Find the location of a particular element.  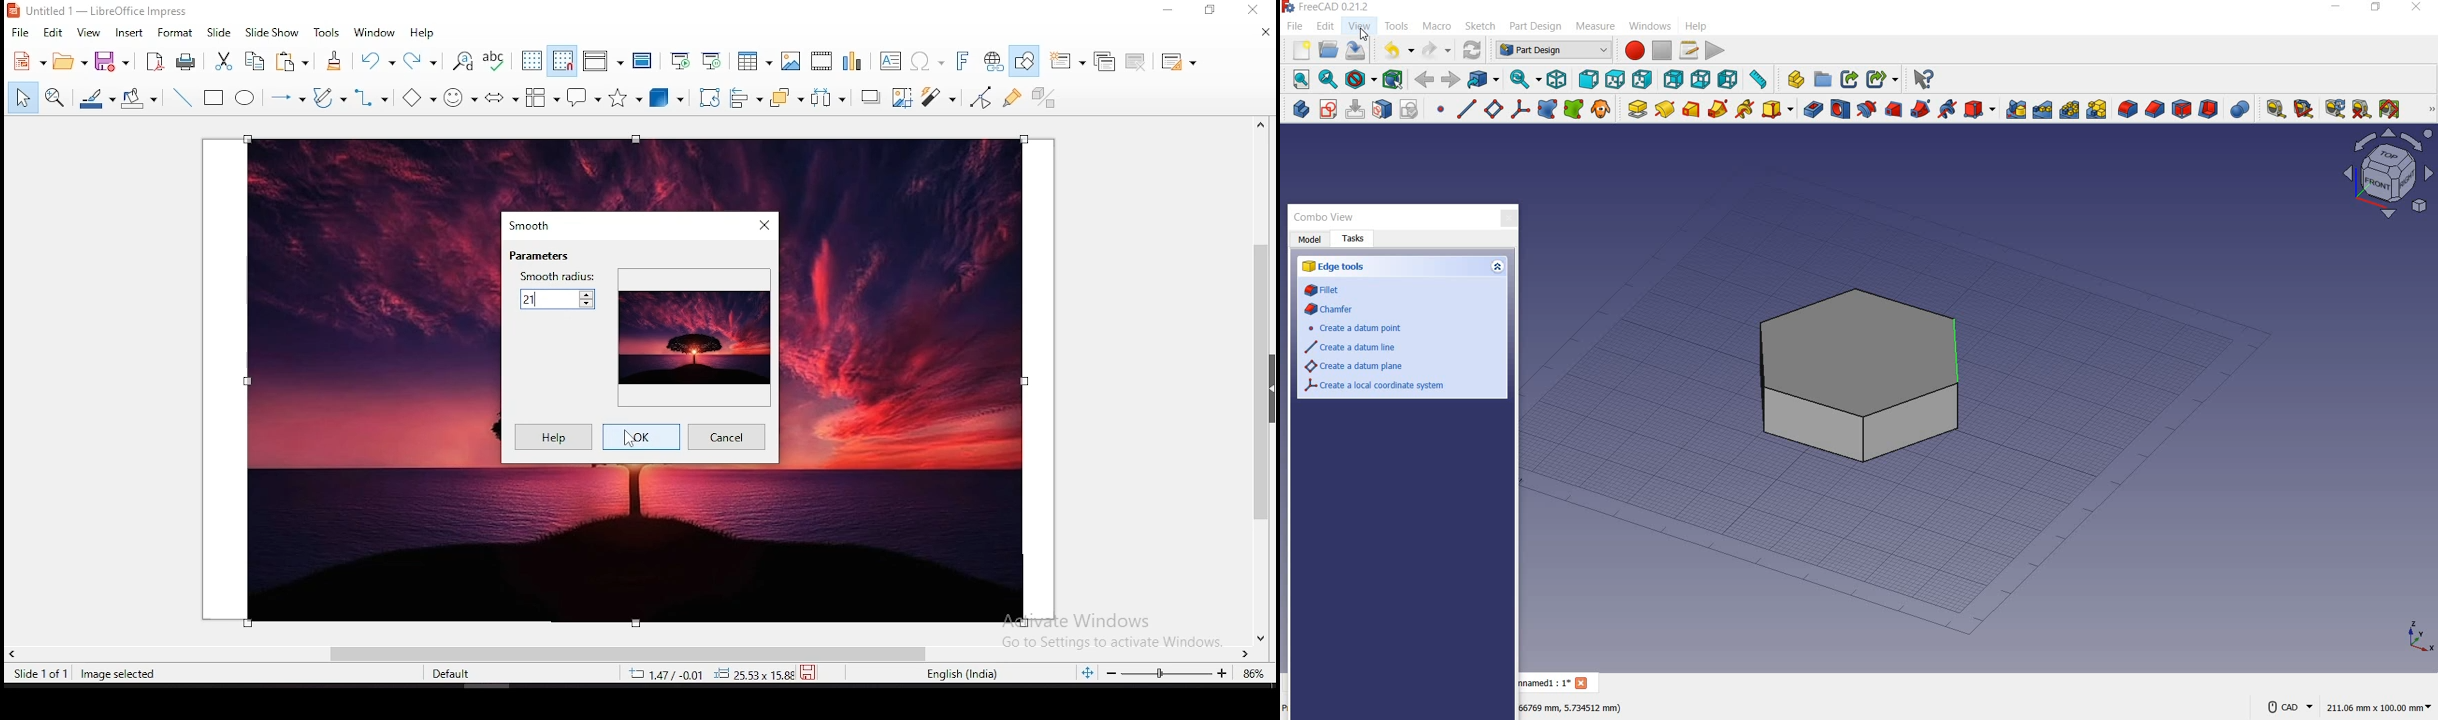

right is located at coordinates (1643, 79).